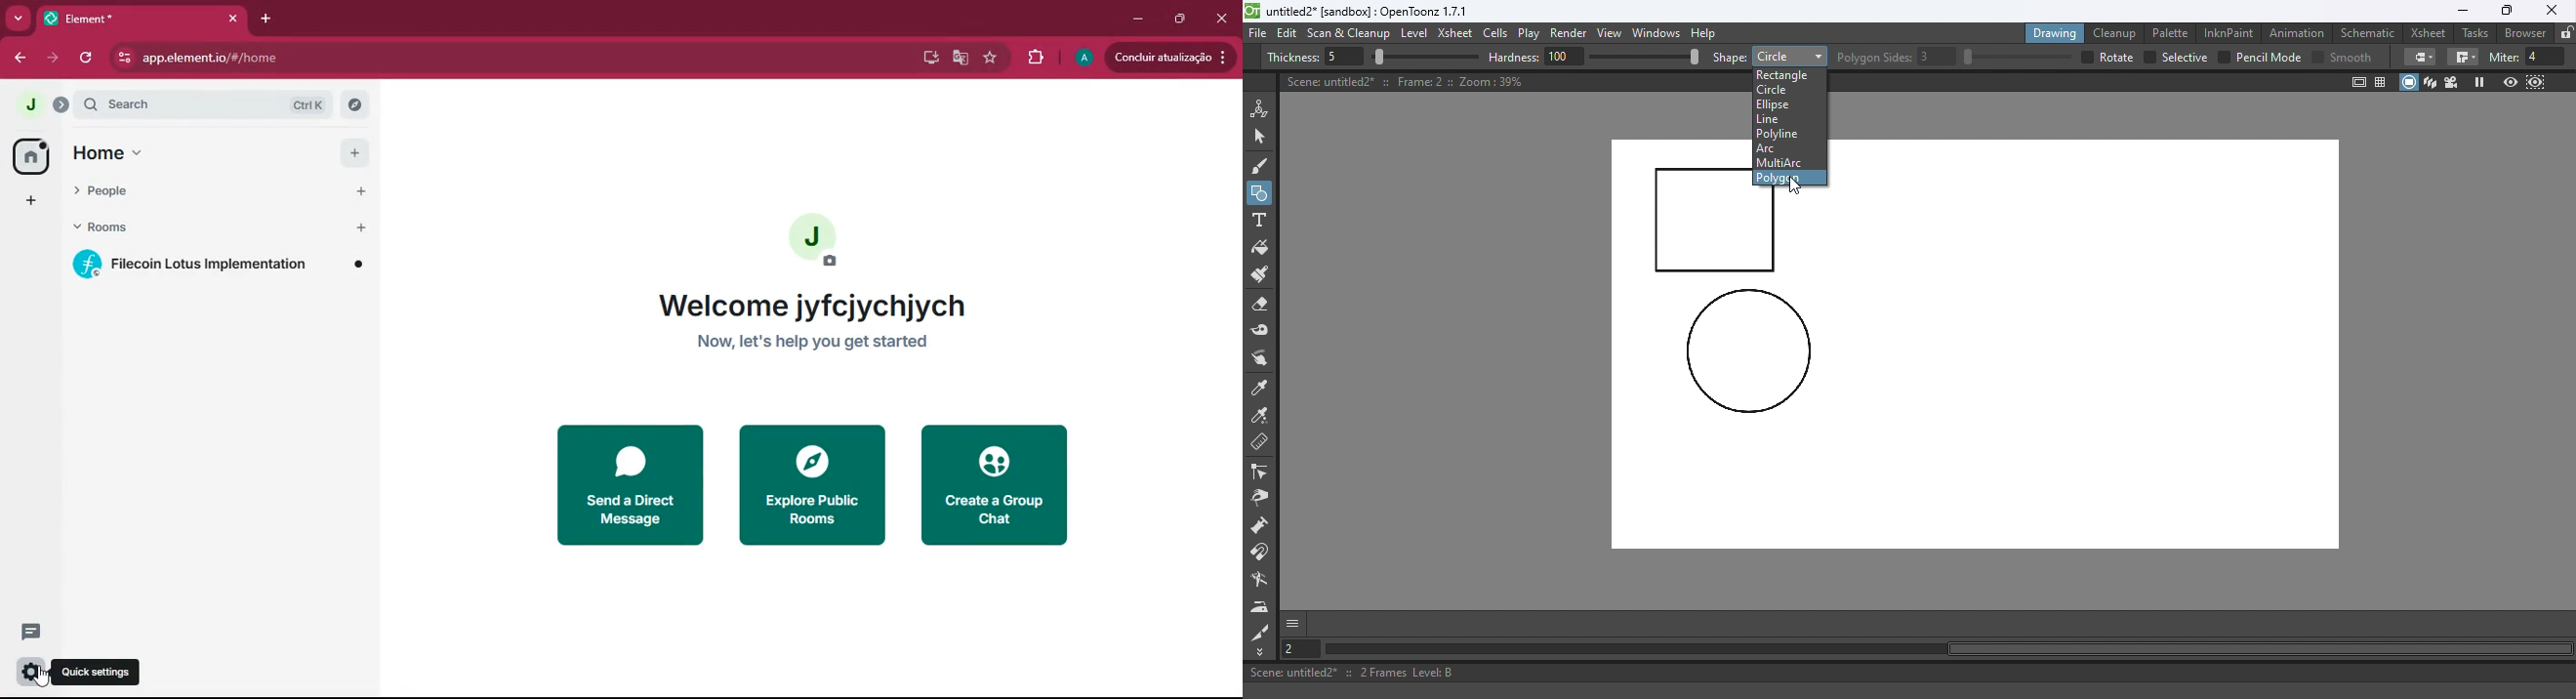 The width and height of the screenshot is (2576, 700). What do you see at coordinates (32, 157) in the screenshot?
I see `home` at bounding box center [32, 157].